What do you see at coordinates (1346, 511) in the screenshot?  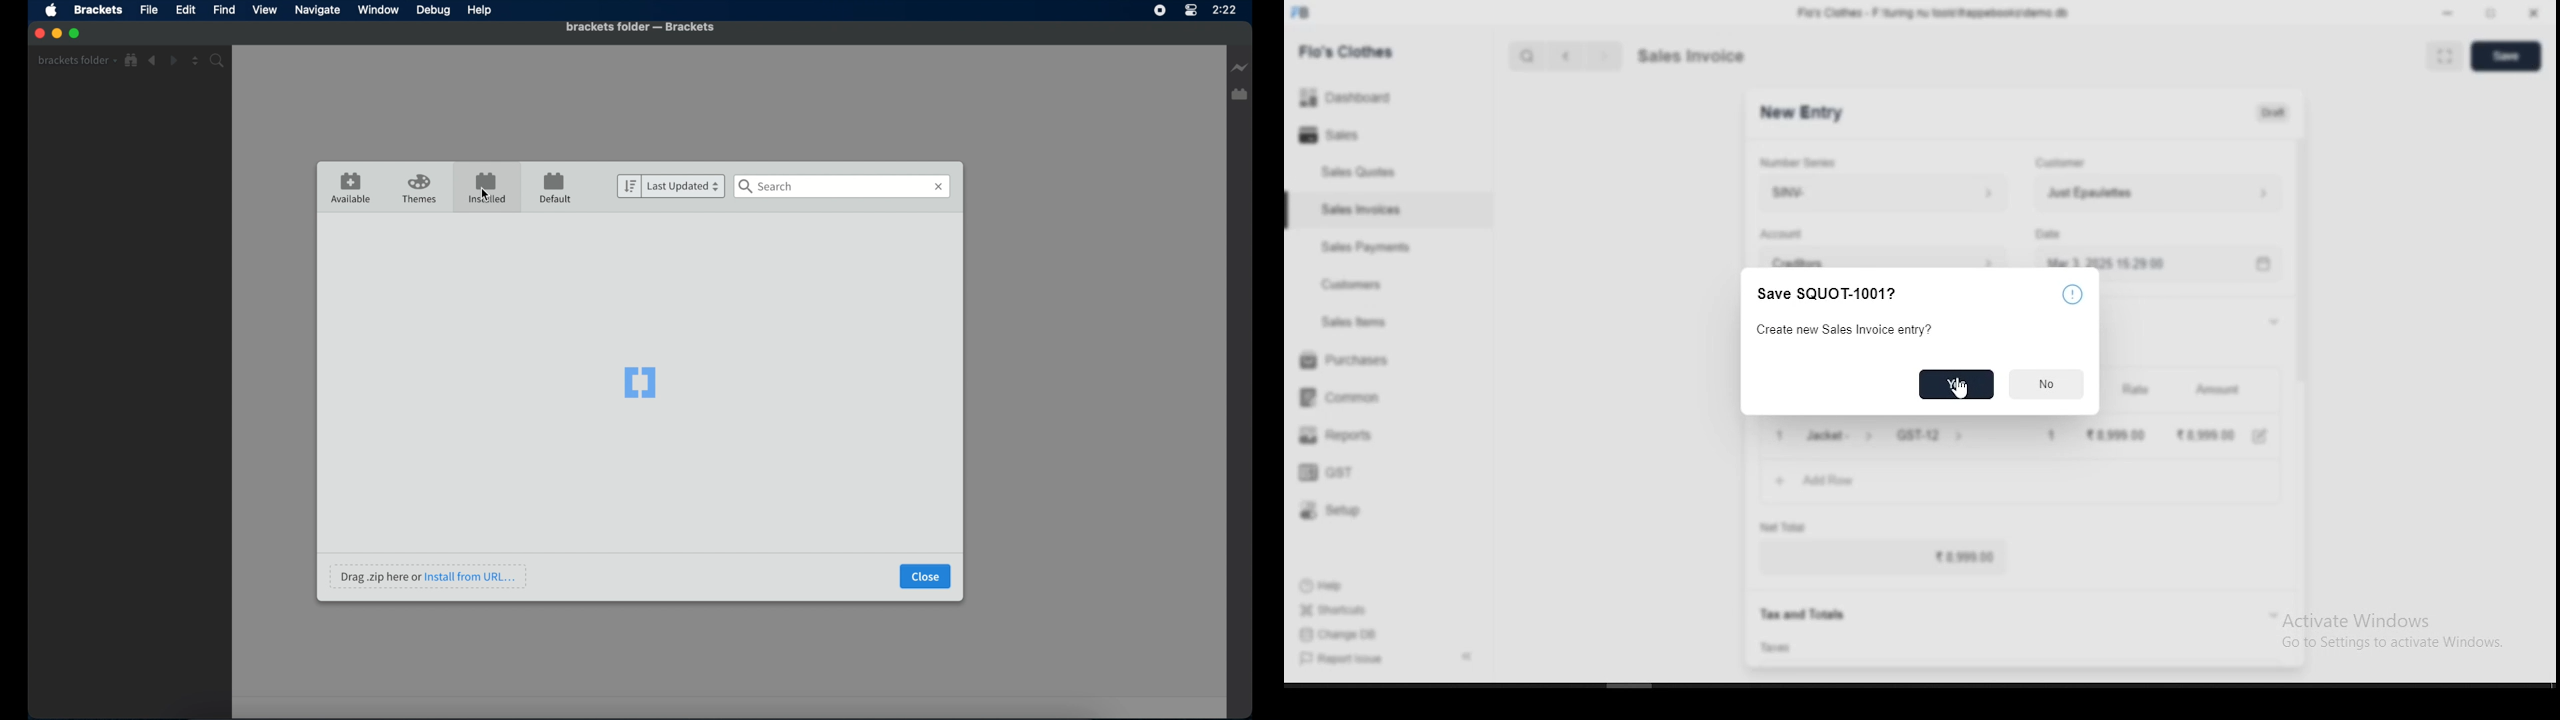 I see `setup` at bounding box center [1346, 511].